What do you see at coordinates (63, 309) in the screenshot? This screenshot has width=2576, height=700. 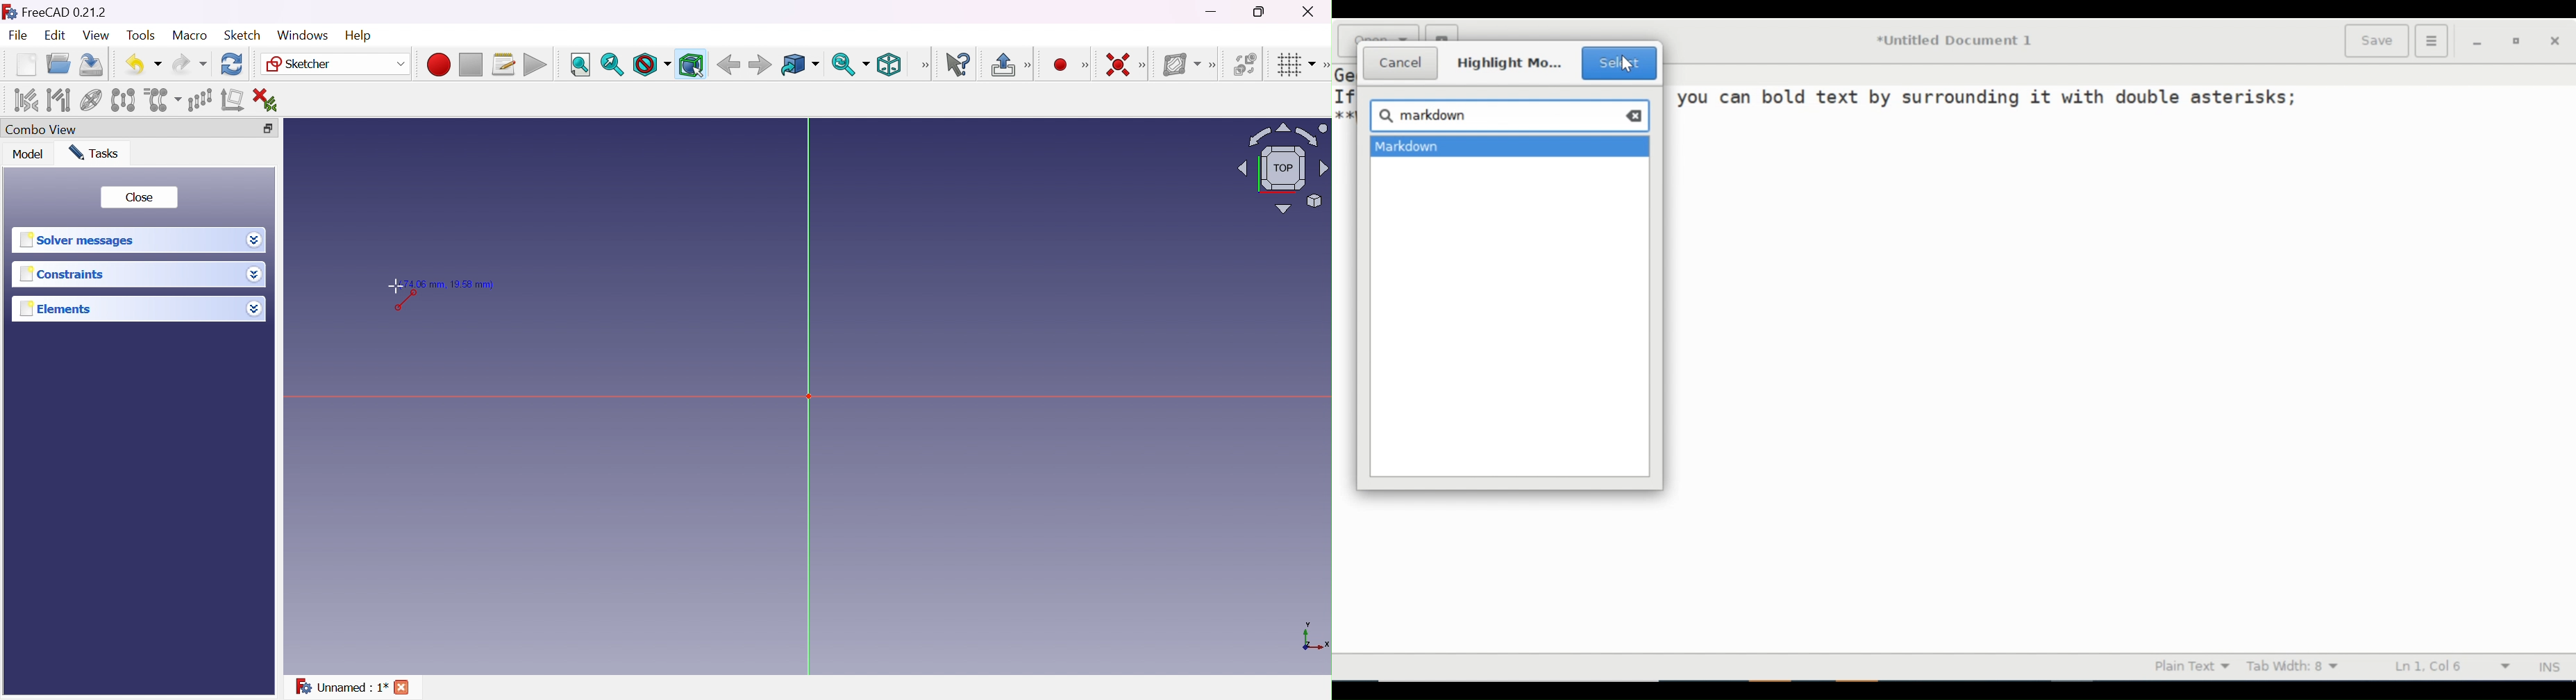 I see `Elements` at bounding box center [63, 309].